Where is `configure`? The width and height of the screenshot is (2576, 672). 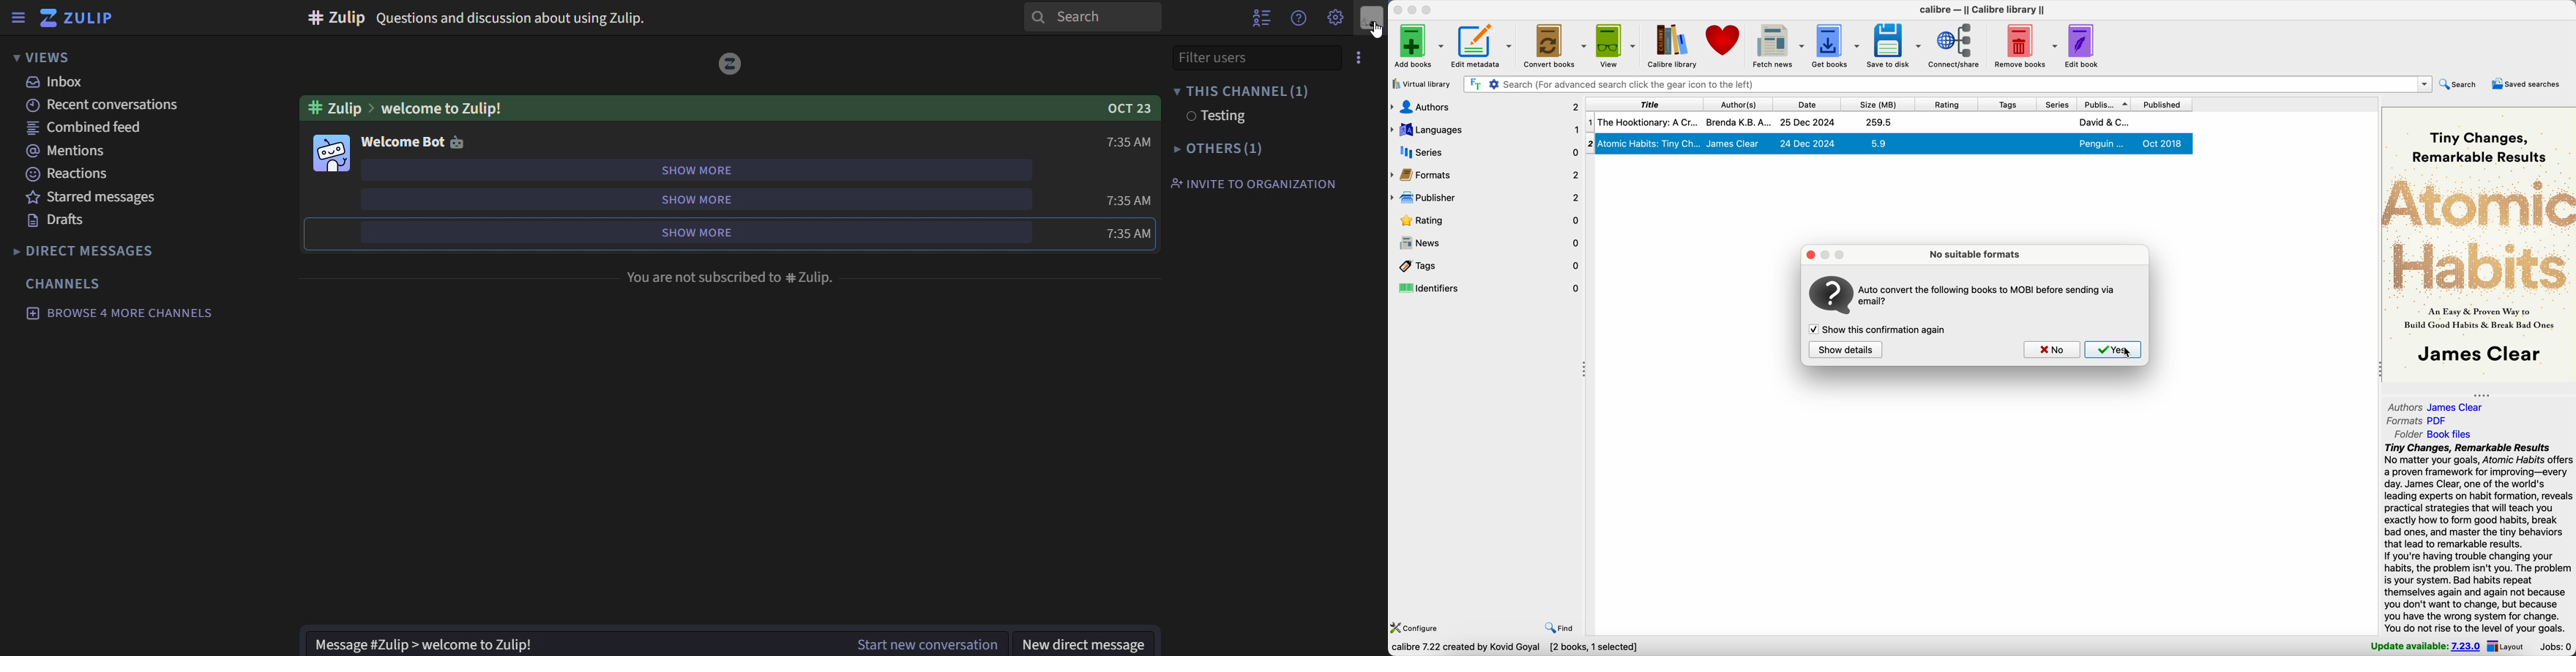 configure is located at coordinates (1418, 627).